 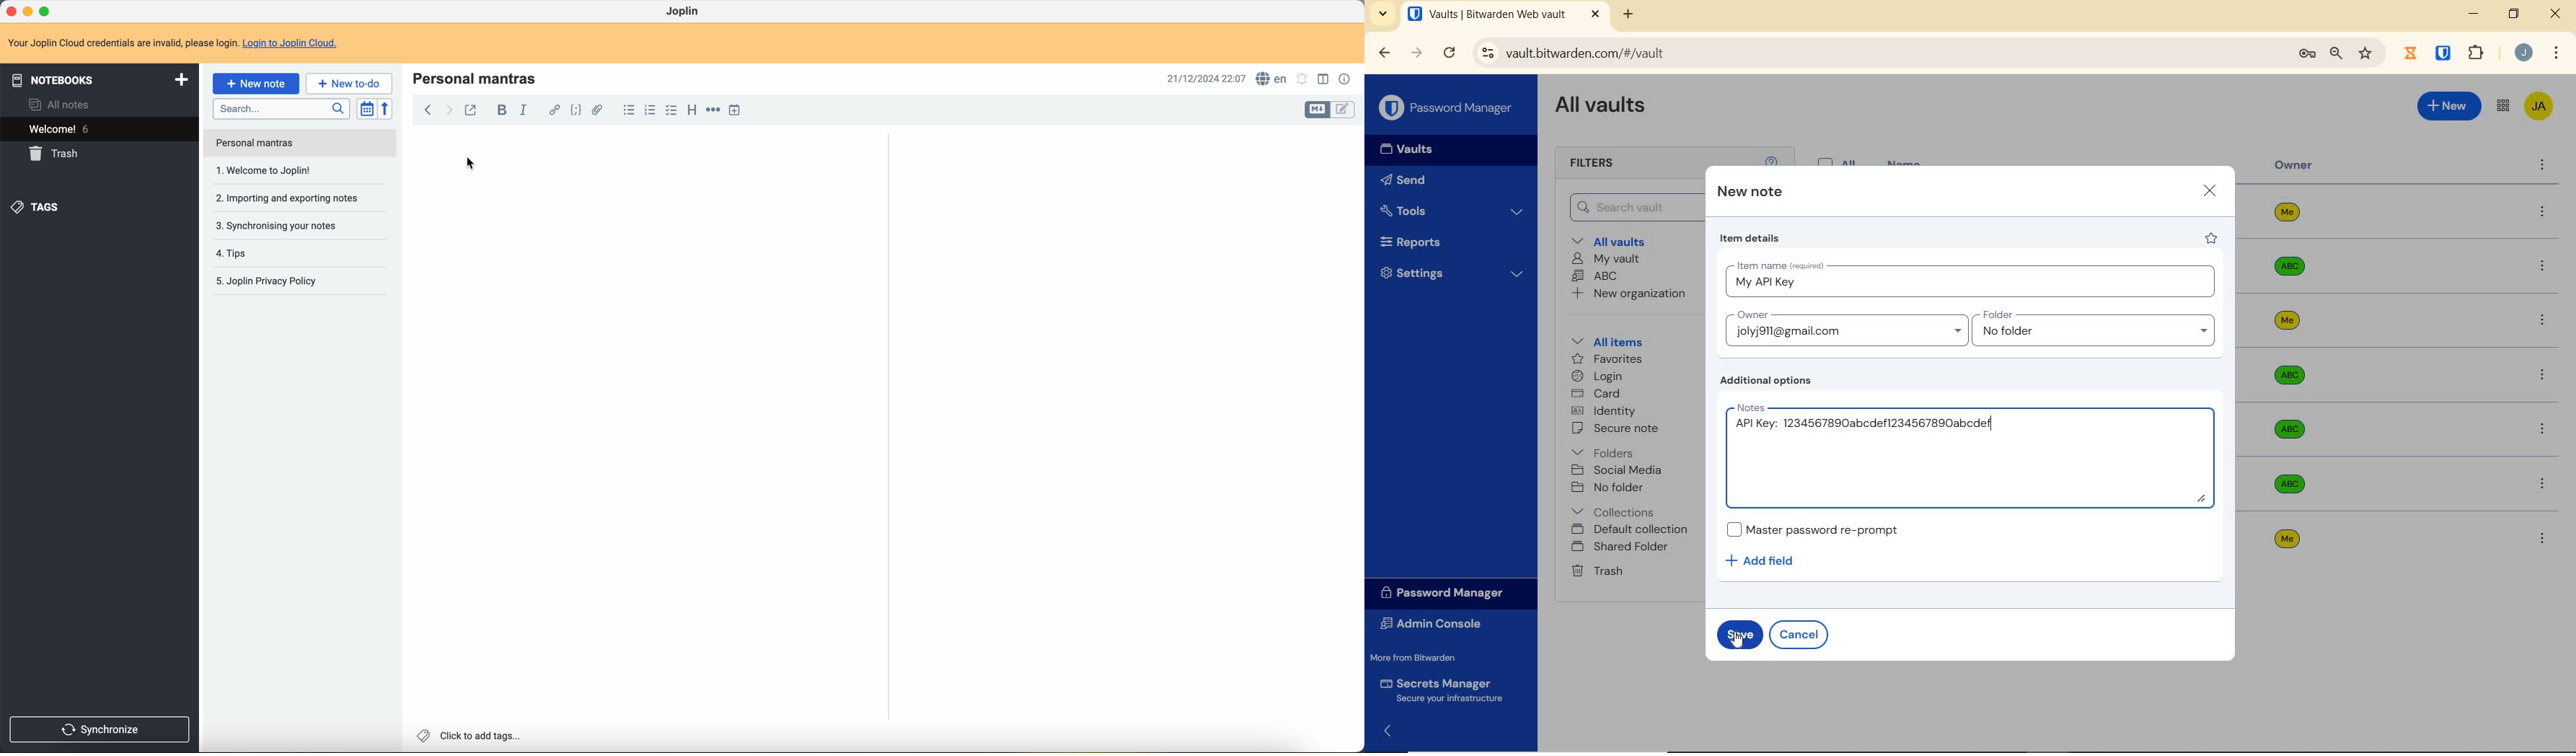 What do you see at coordinates (269, 253) in the screenshot?
I see `Joplin privacy policy` at bounding box center [269, 253].